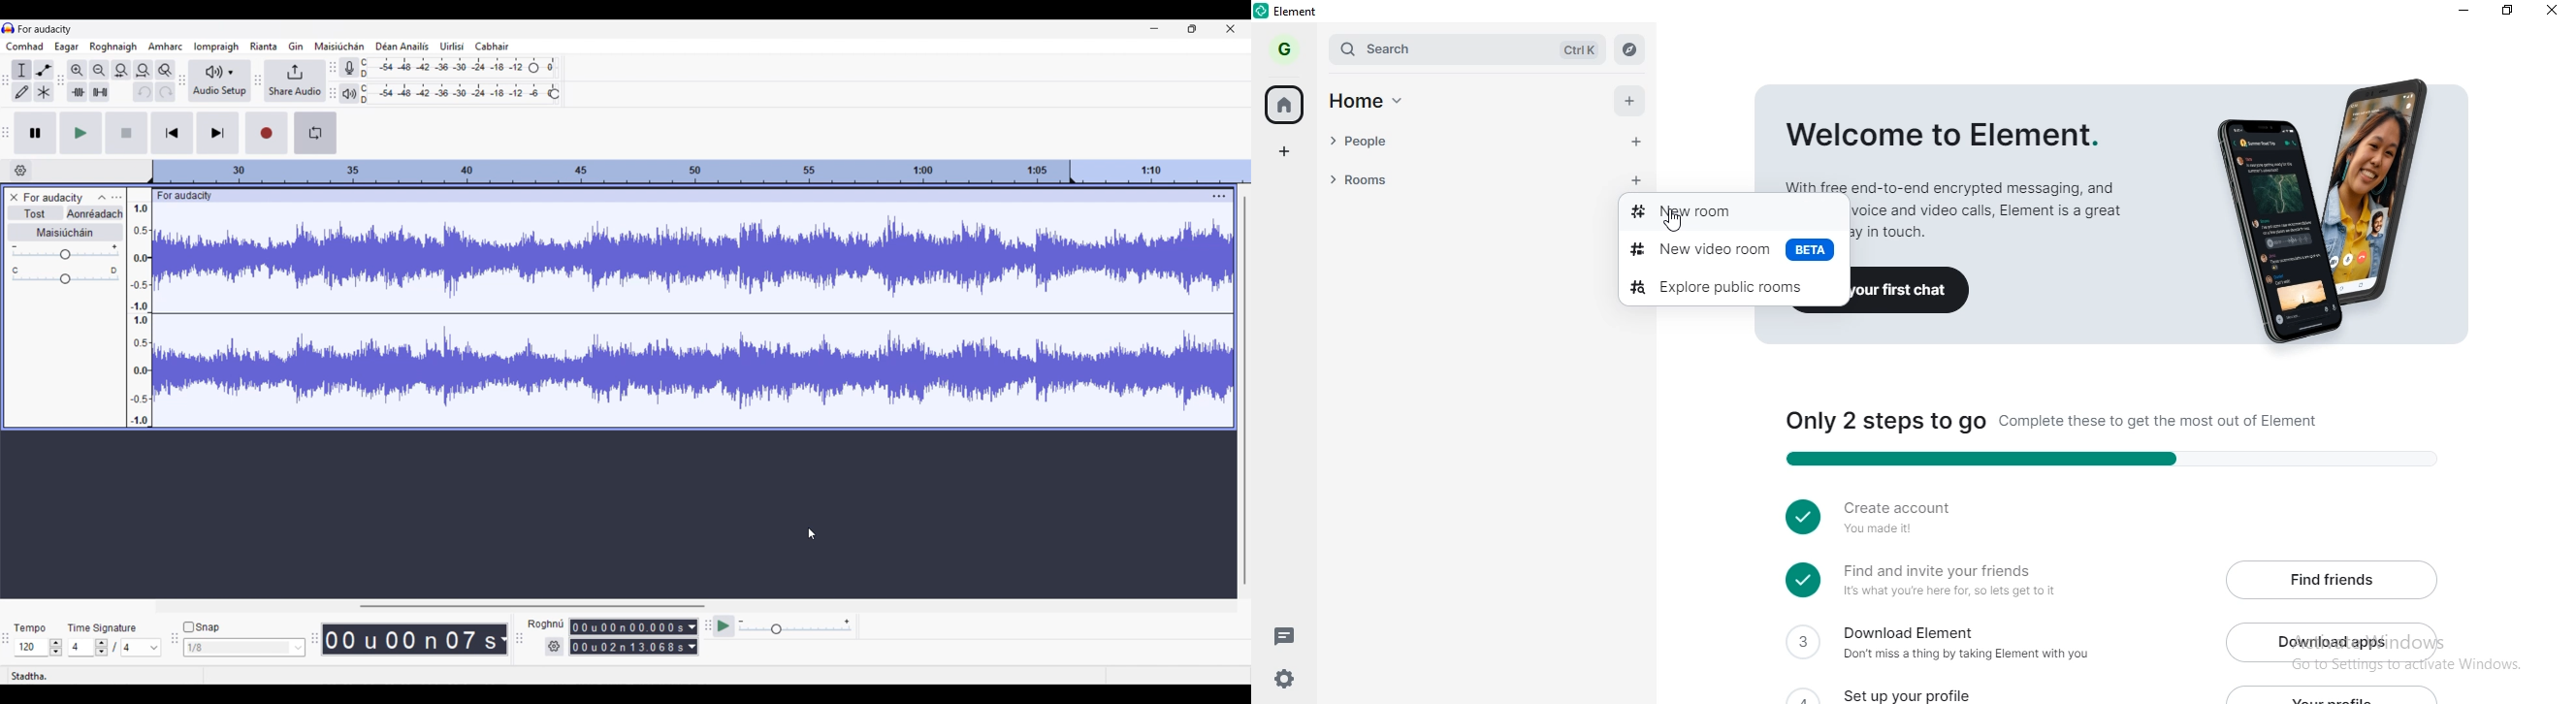  Describe the element at coordinates (316, 133) in the screenshot. I see `Enable looping` at that location.